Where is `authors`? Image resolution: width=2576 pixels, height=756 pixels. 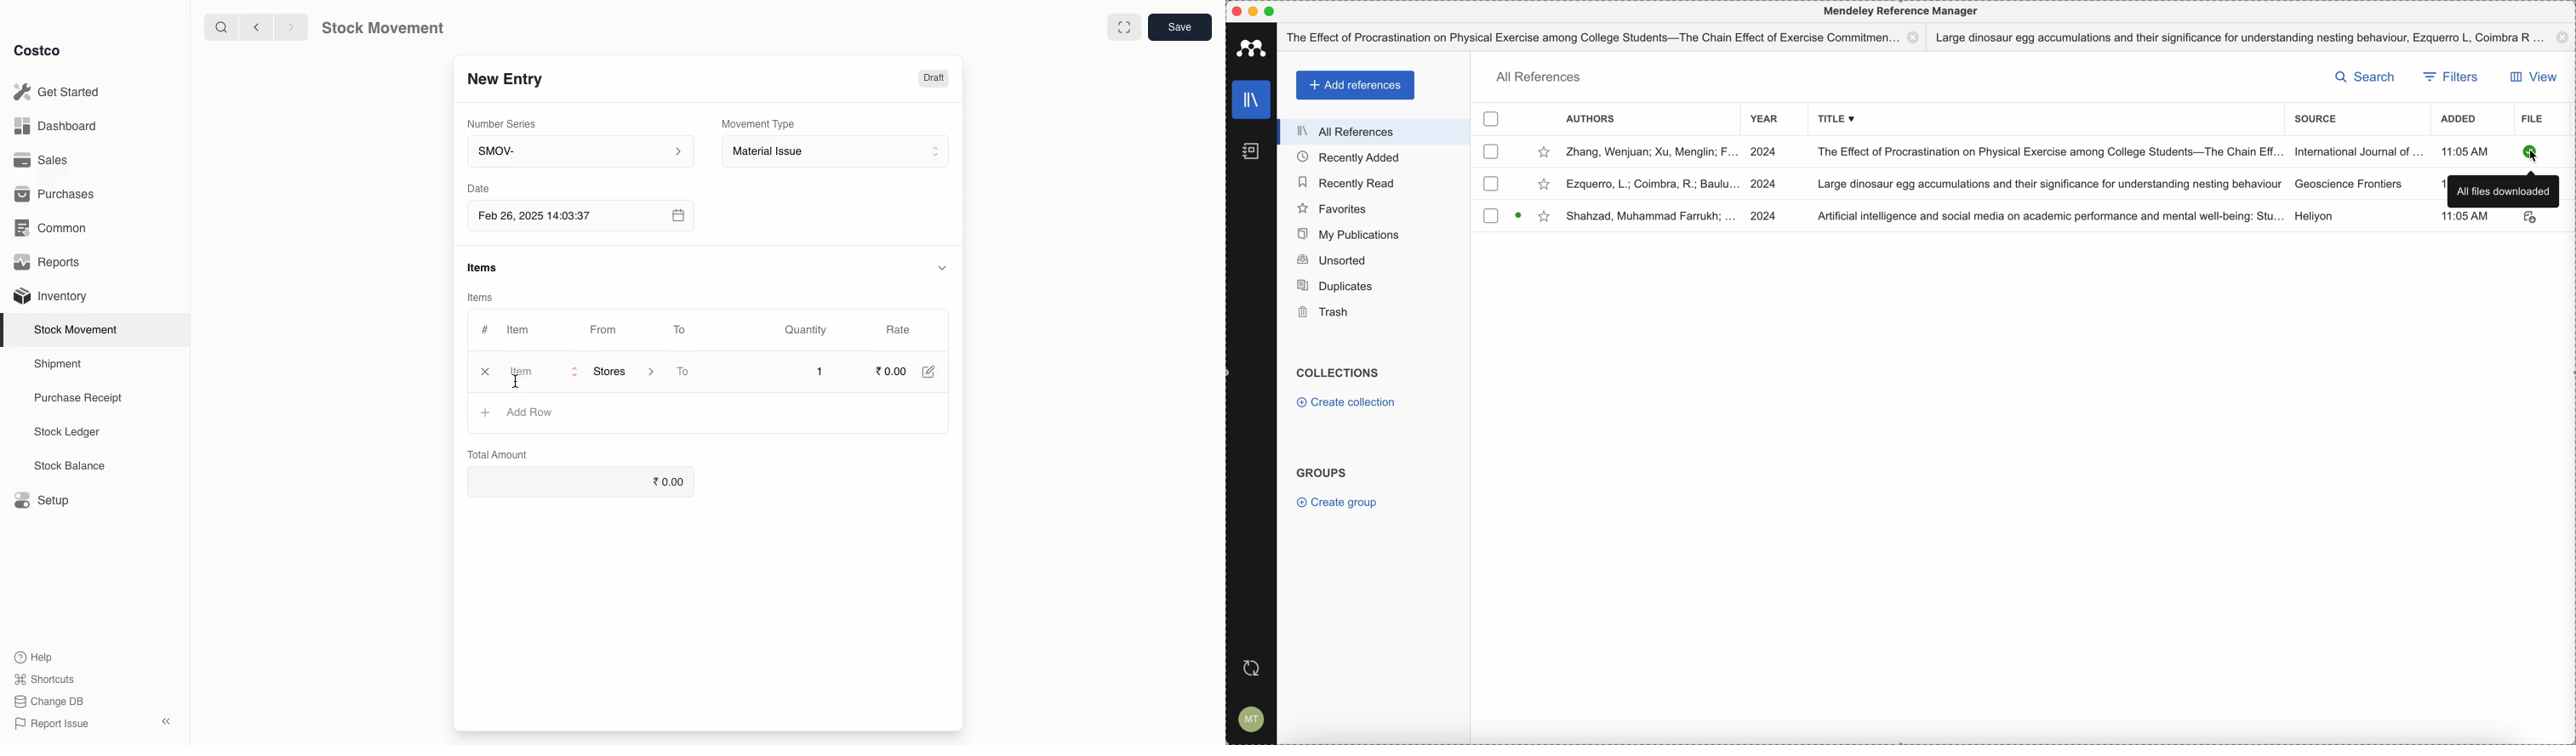 authors is located at coordinates (1585, 120).